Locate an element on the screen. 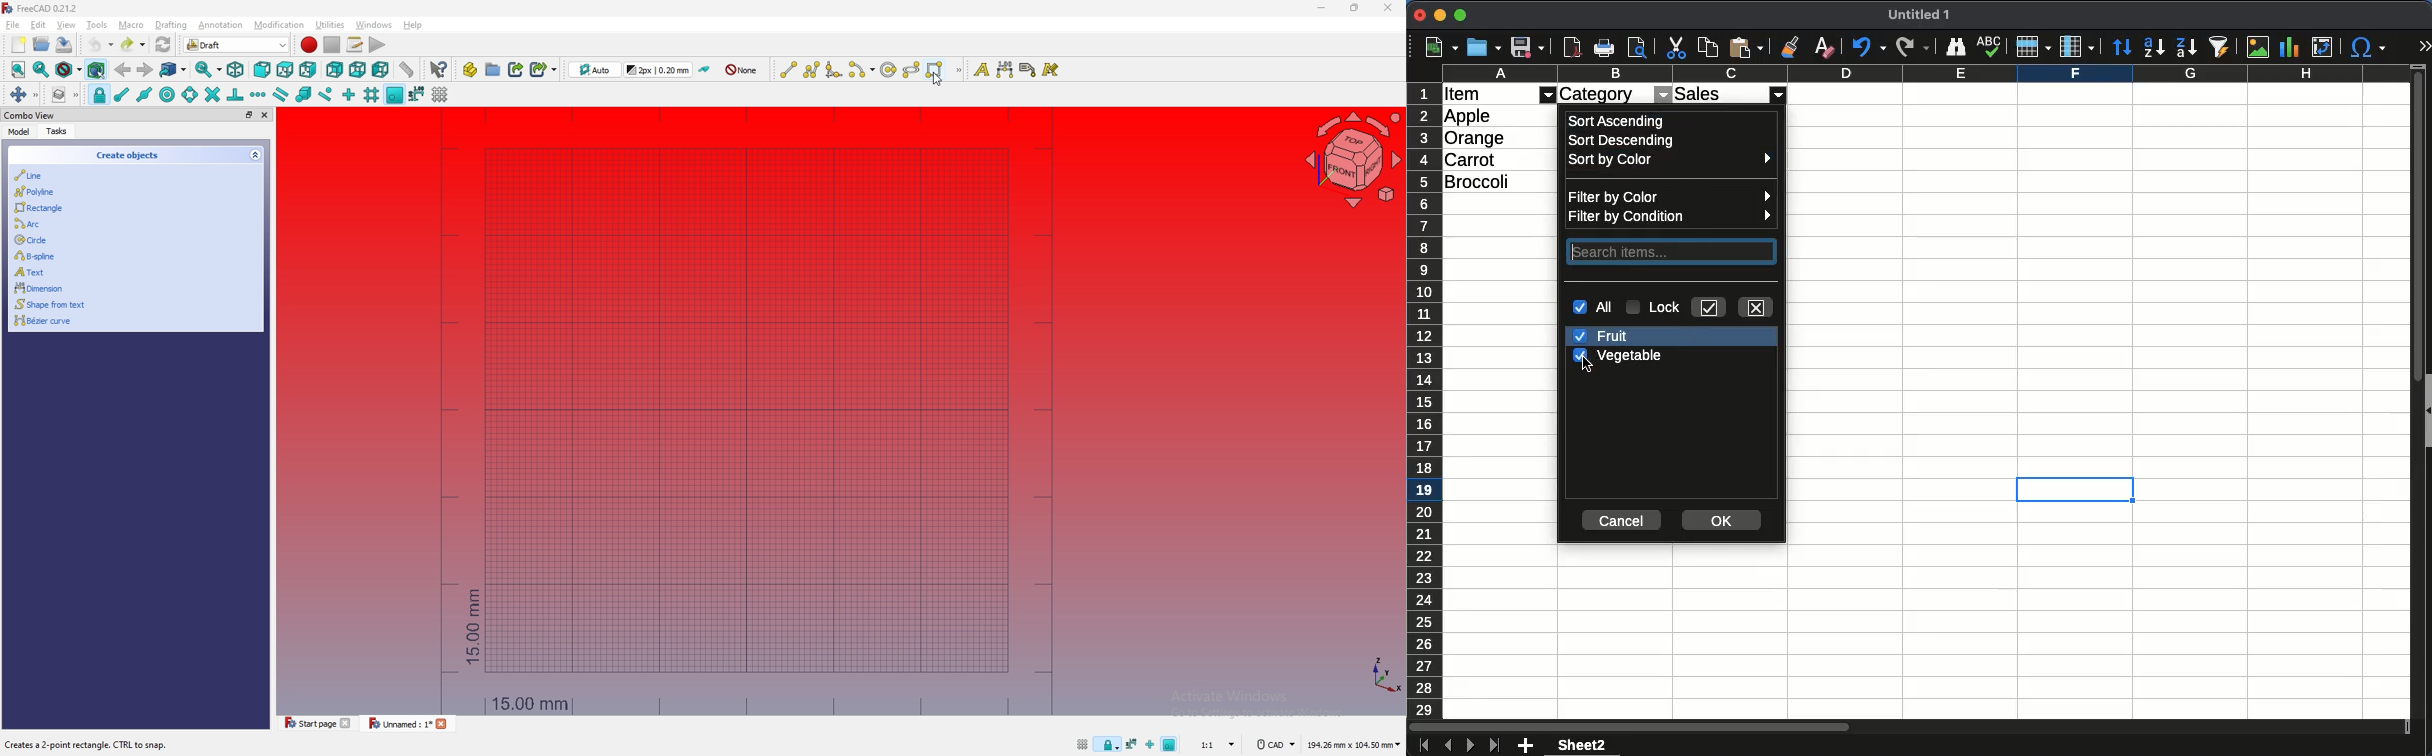  chart is located at coordinates (2293, 47).